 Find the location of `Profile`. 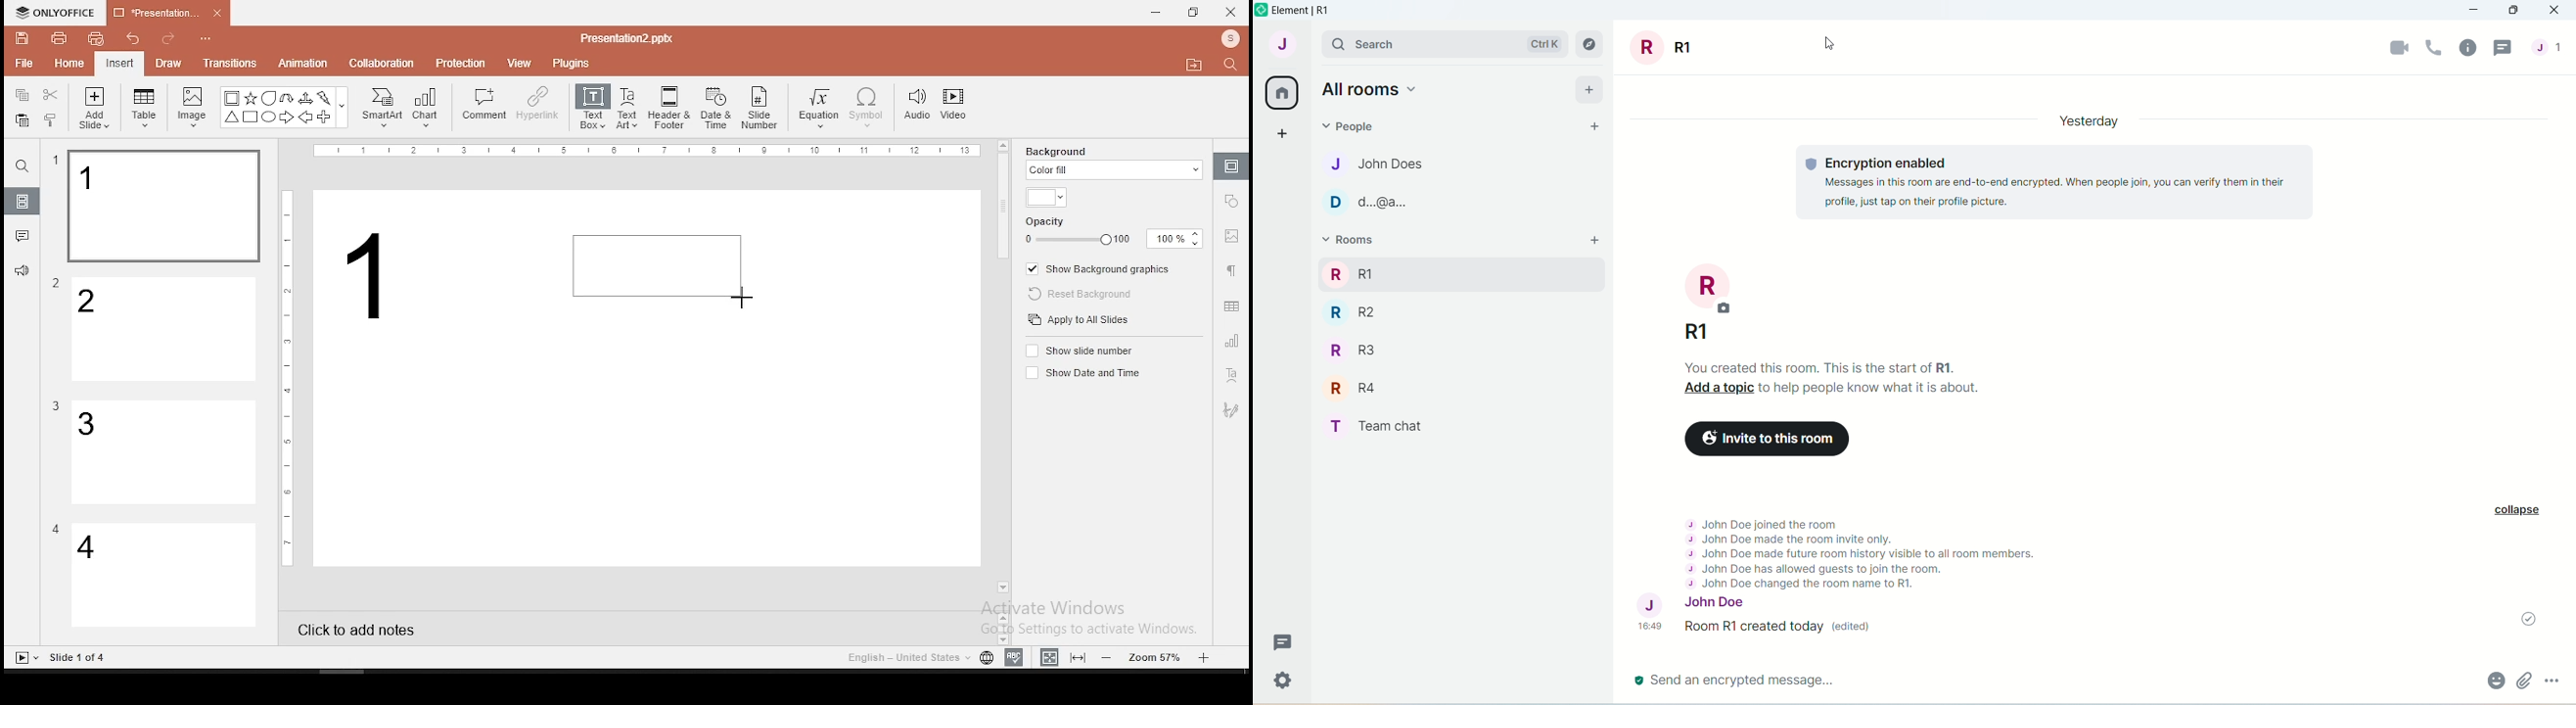

Profile is located at coordinates (1232, 39).